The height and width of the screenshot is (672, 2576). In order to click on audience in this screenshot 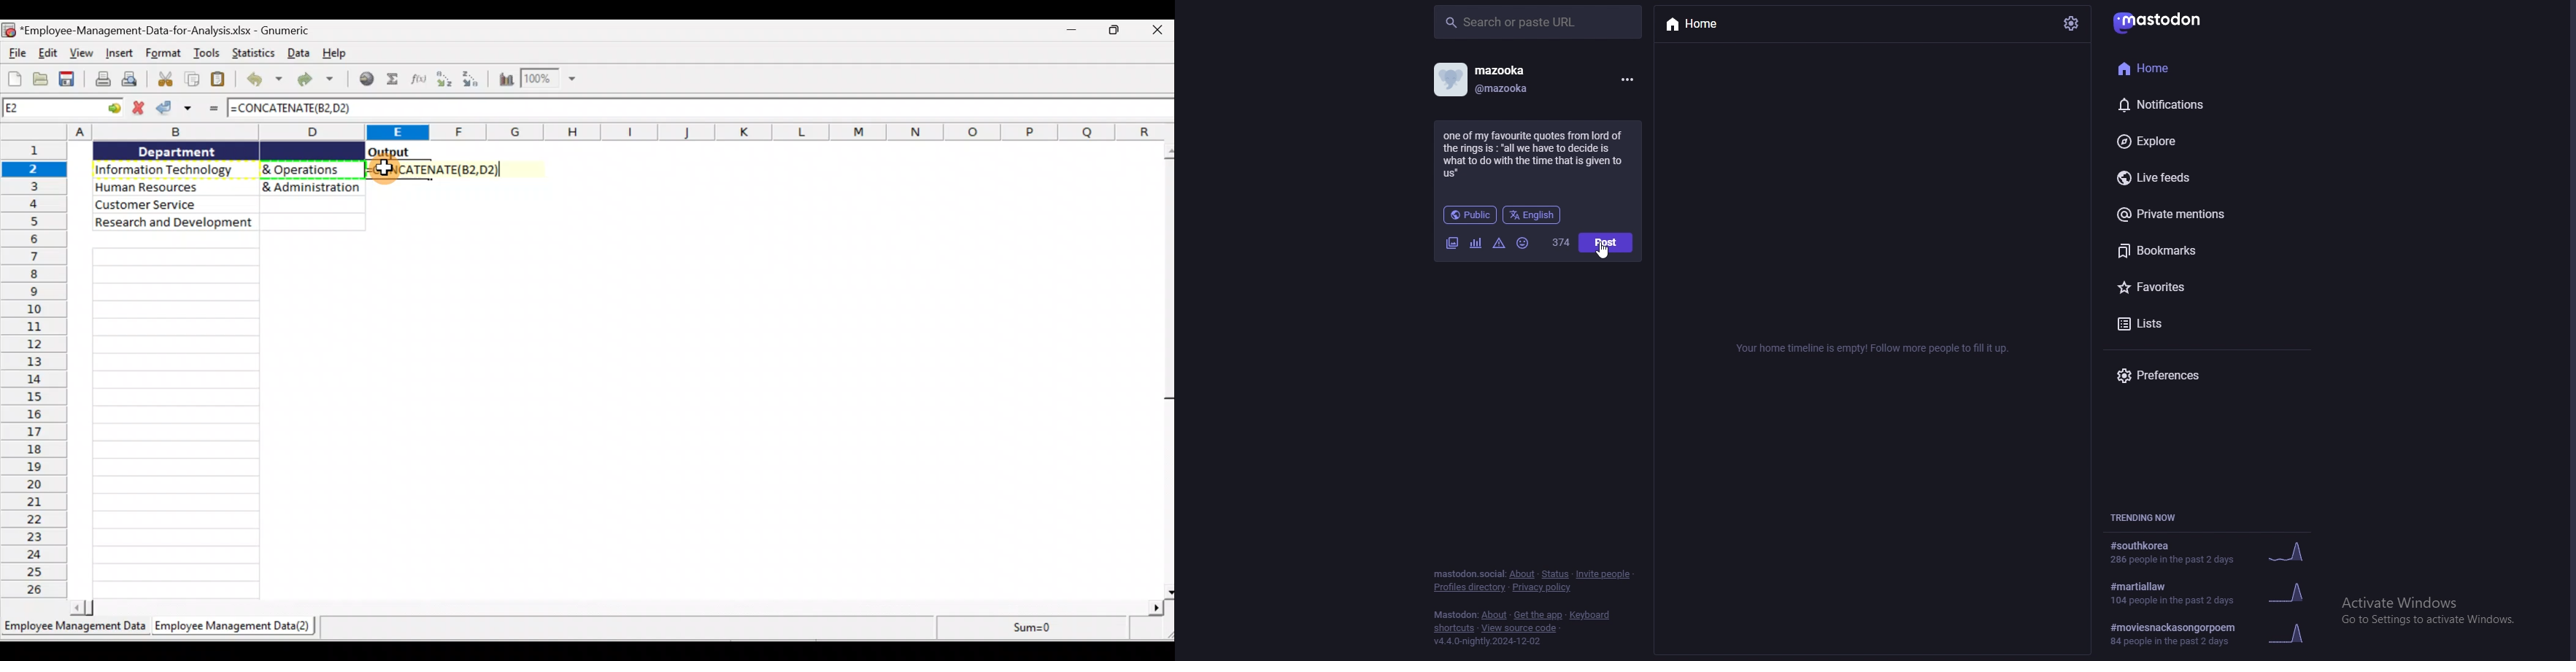, I will do `click(1470, 214)`.